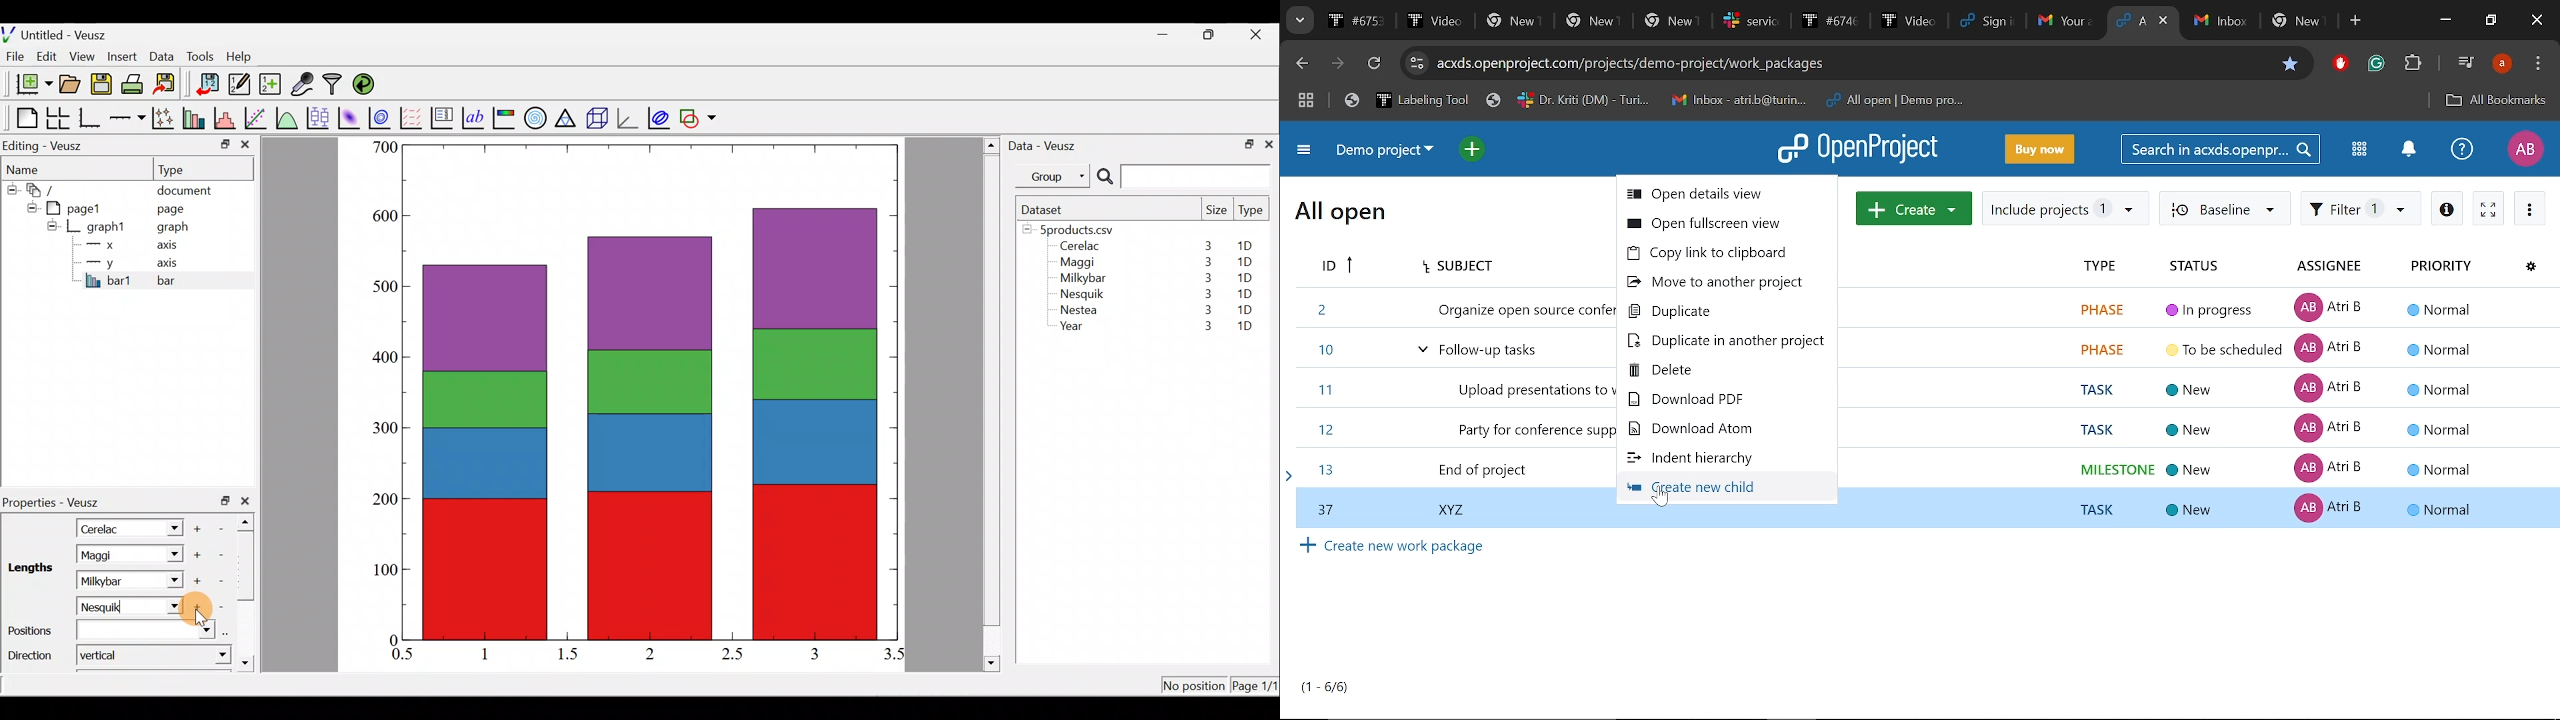 Image resolution: width=2576 pixels, height=728 pixels. Describe the element at coordinates (287, 117) in the screenshot. I see `Plot a function` at that location.